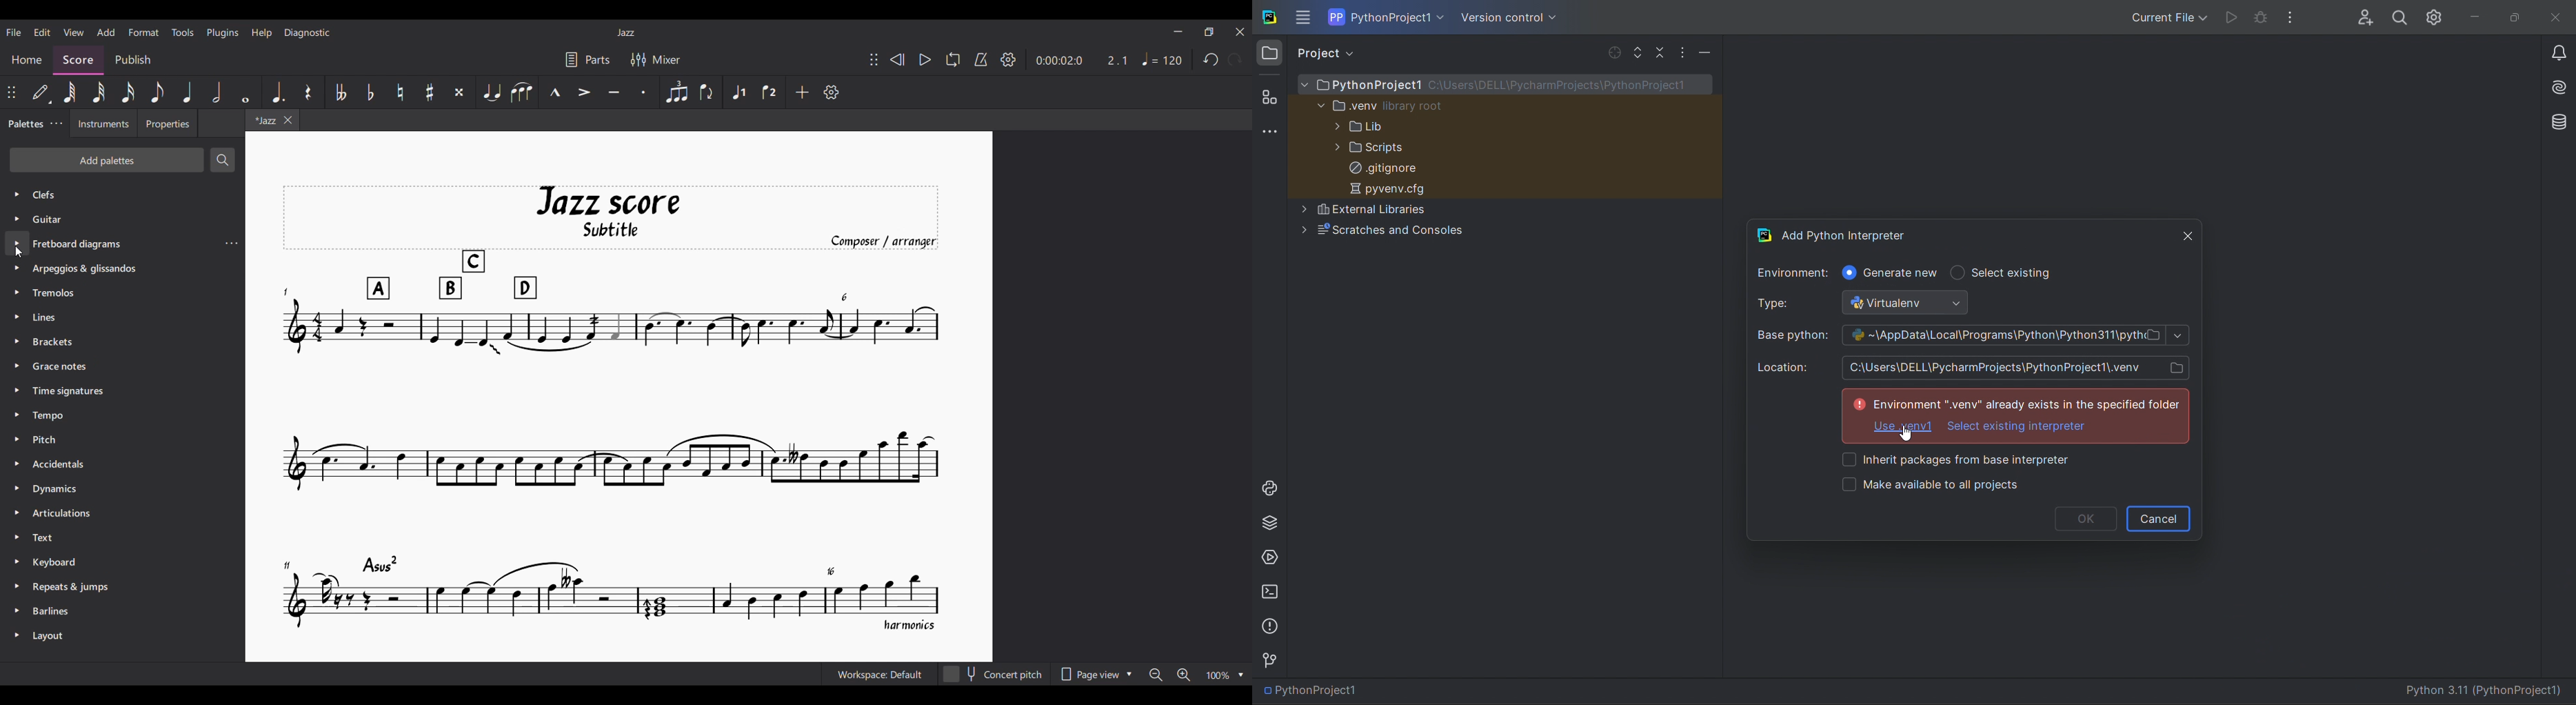  Describe the element at coordinates (248, 93) in the screenshot. I see `Whole note` at that location.